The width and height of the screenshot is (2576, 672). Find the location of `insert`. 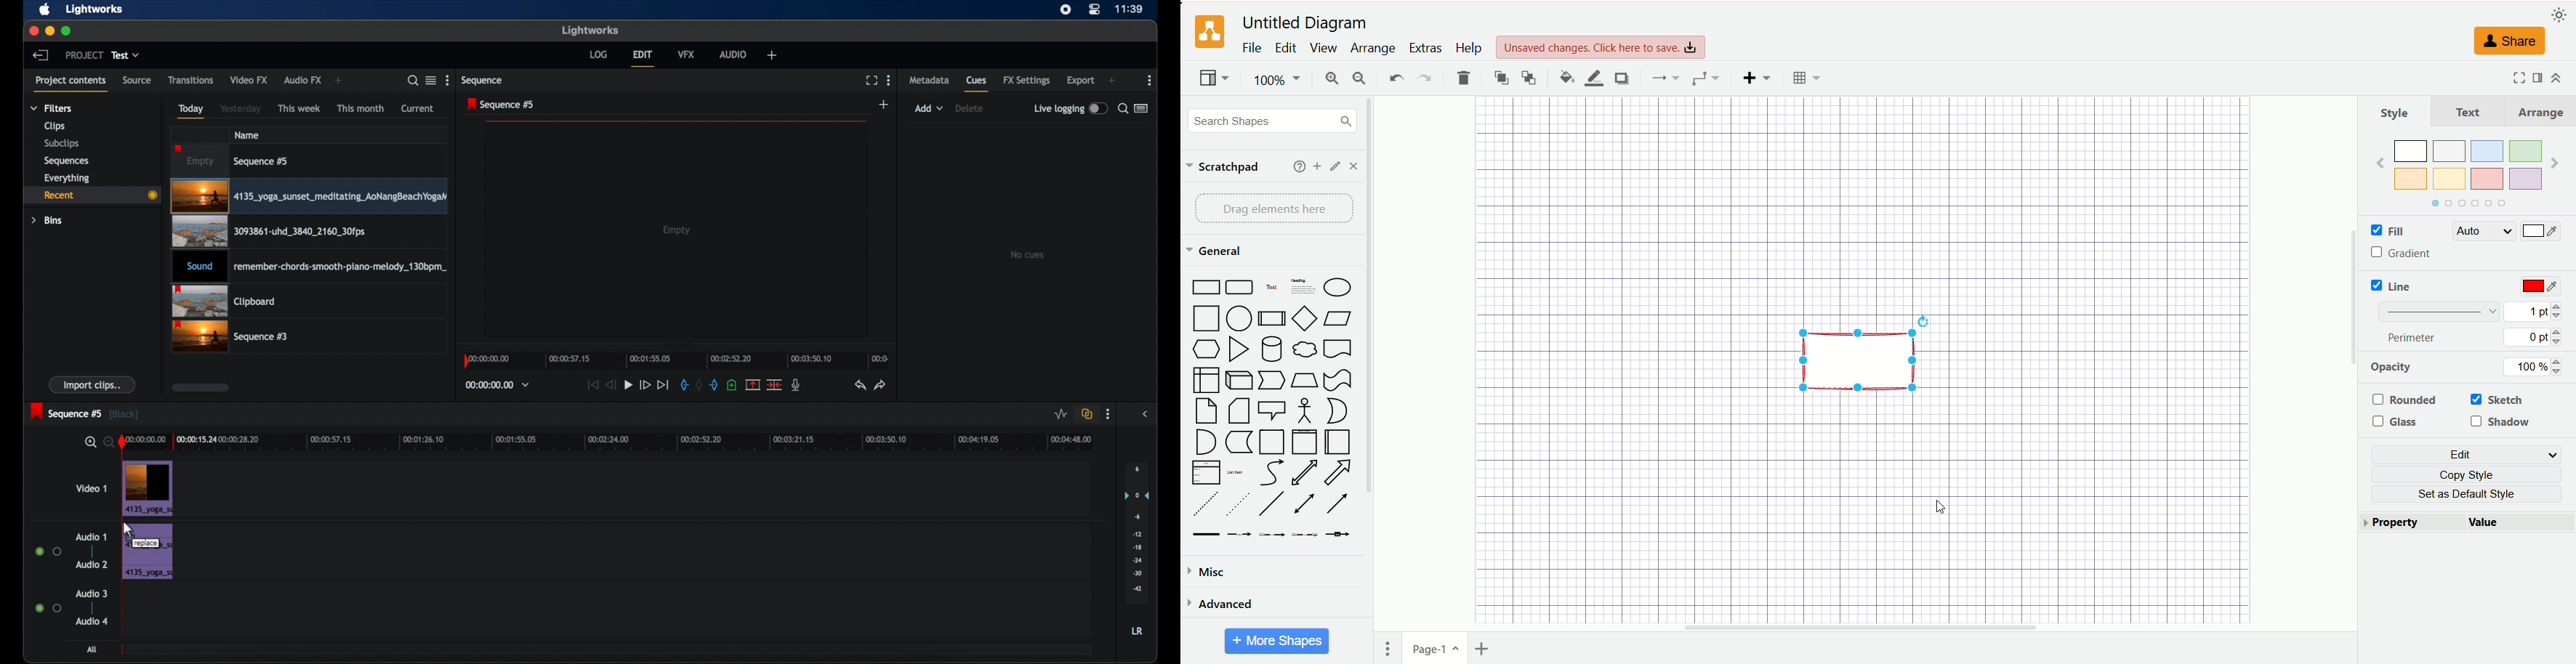

insert is located at coordinates (1754, 78).